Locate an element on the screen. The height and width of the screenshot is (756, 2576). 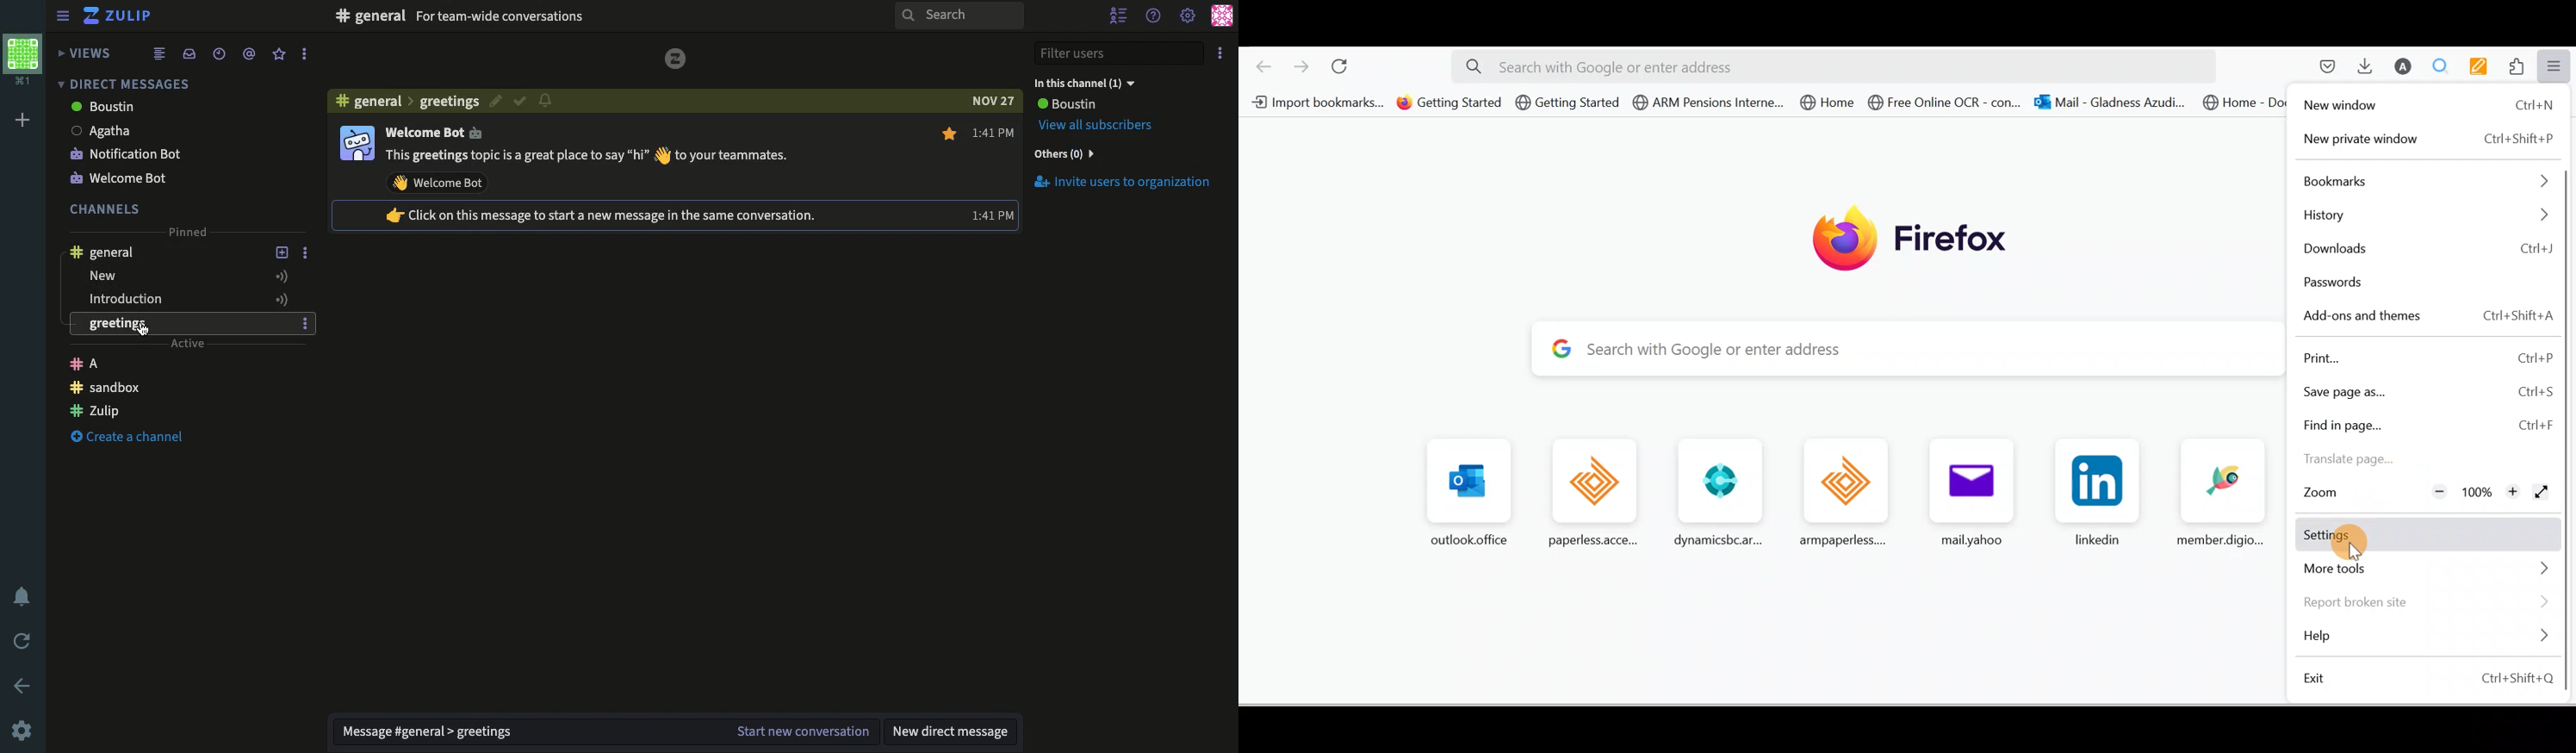
Reload current page is located at coordinates (1344, 63).